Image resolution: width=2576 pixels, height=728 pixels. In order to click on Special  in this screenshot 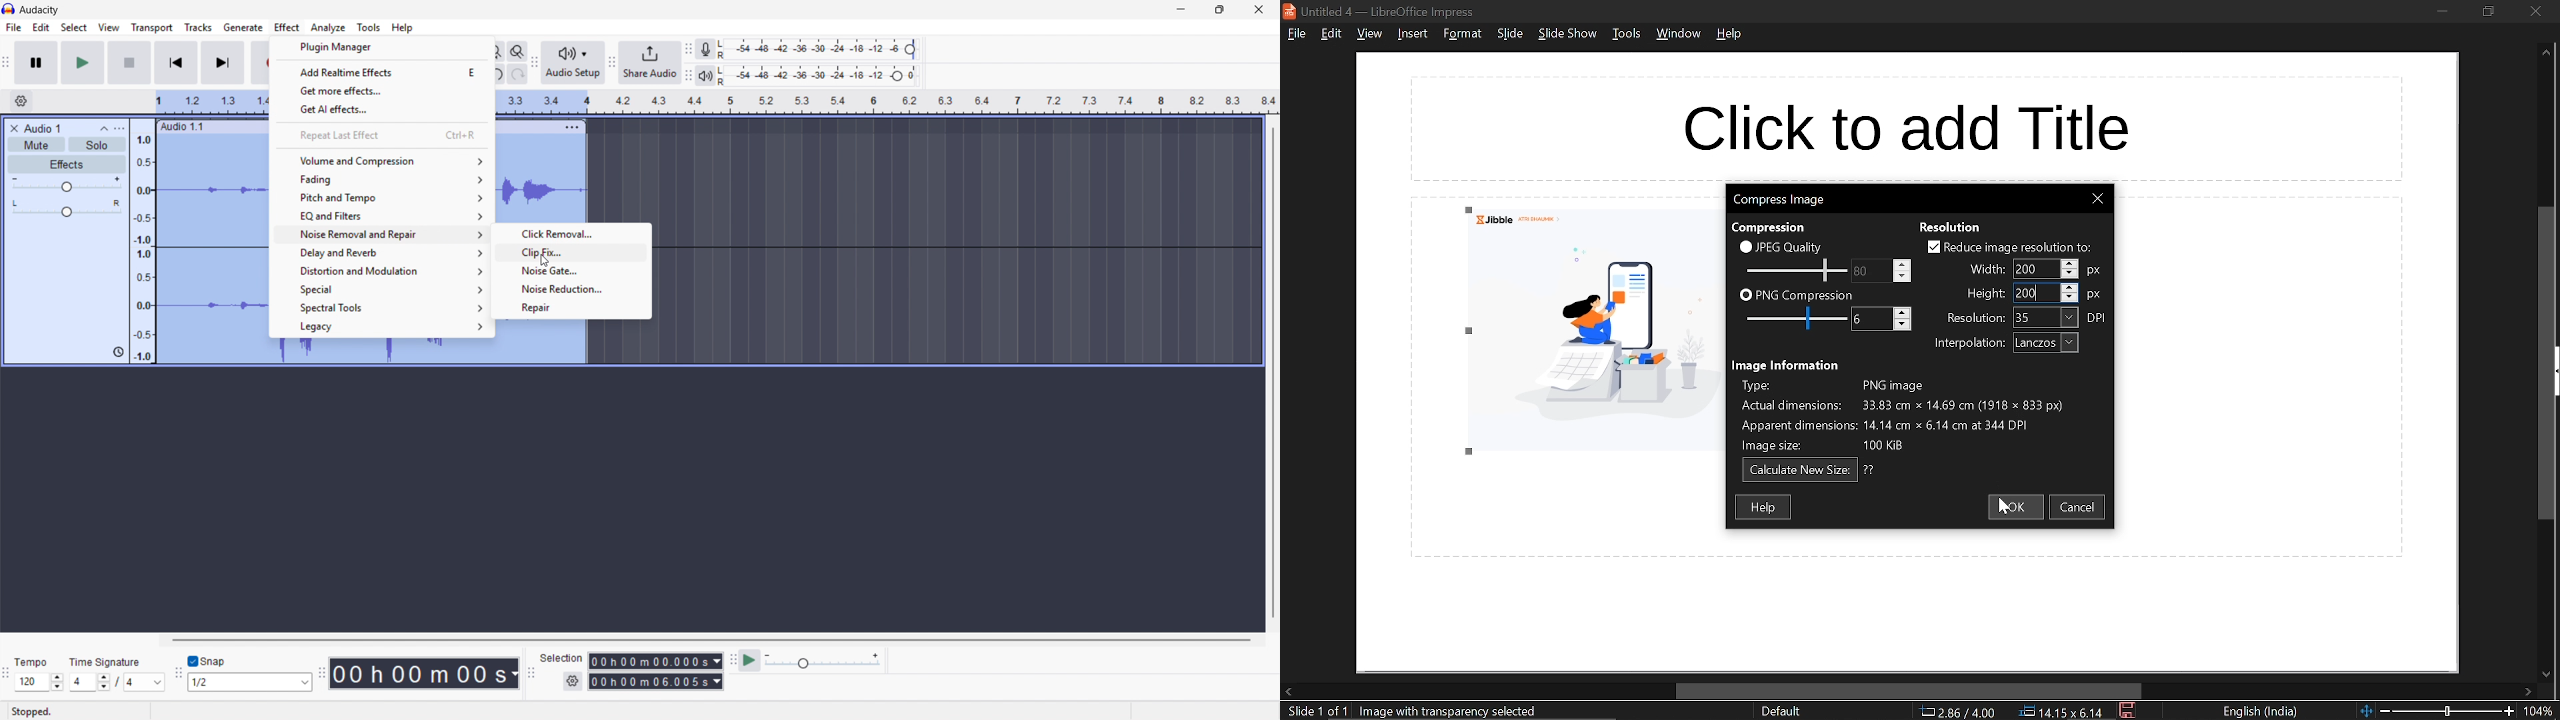, I will do `click(380, 290)`.